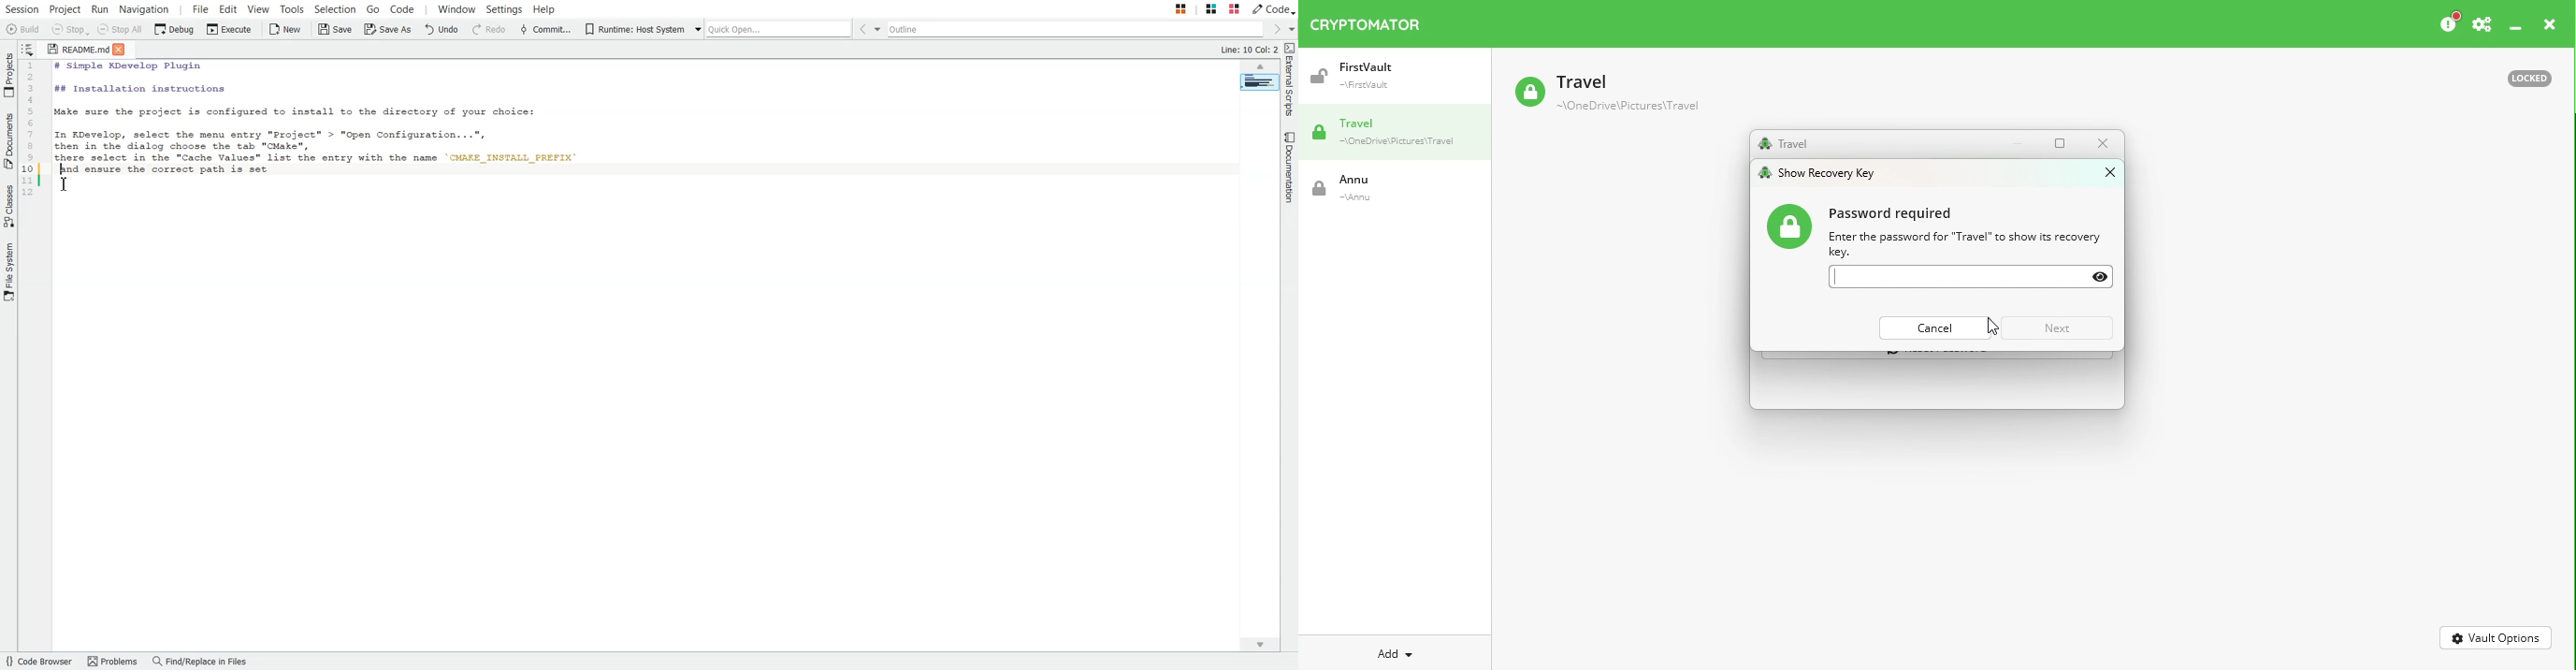 This screenshot has height=672, width=2576. I want to click on Travel, so click(1401, 134).